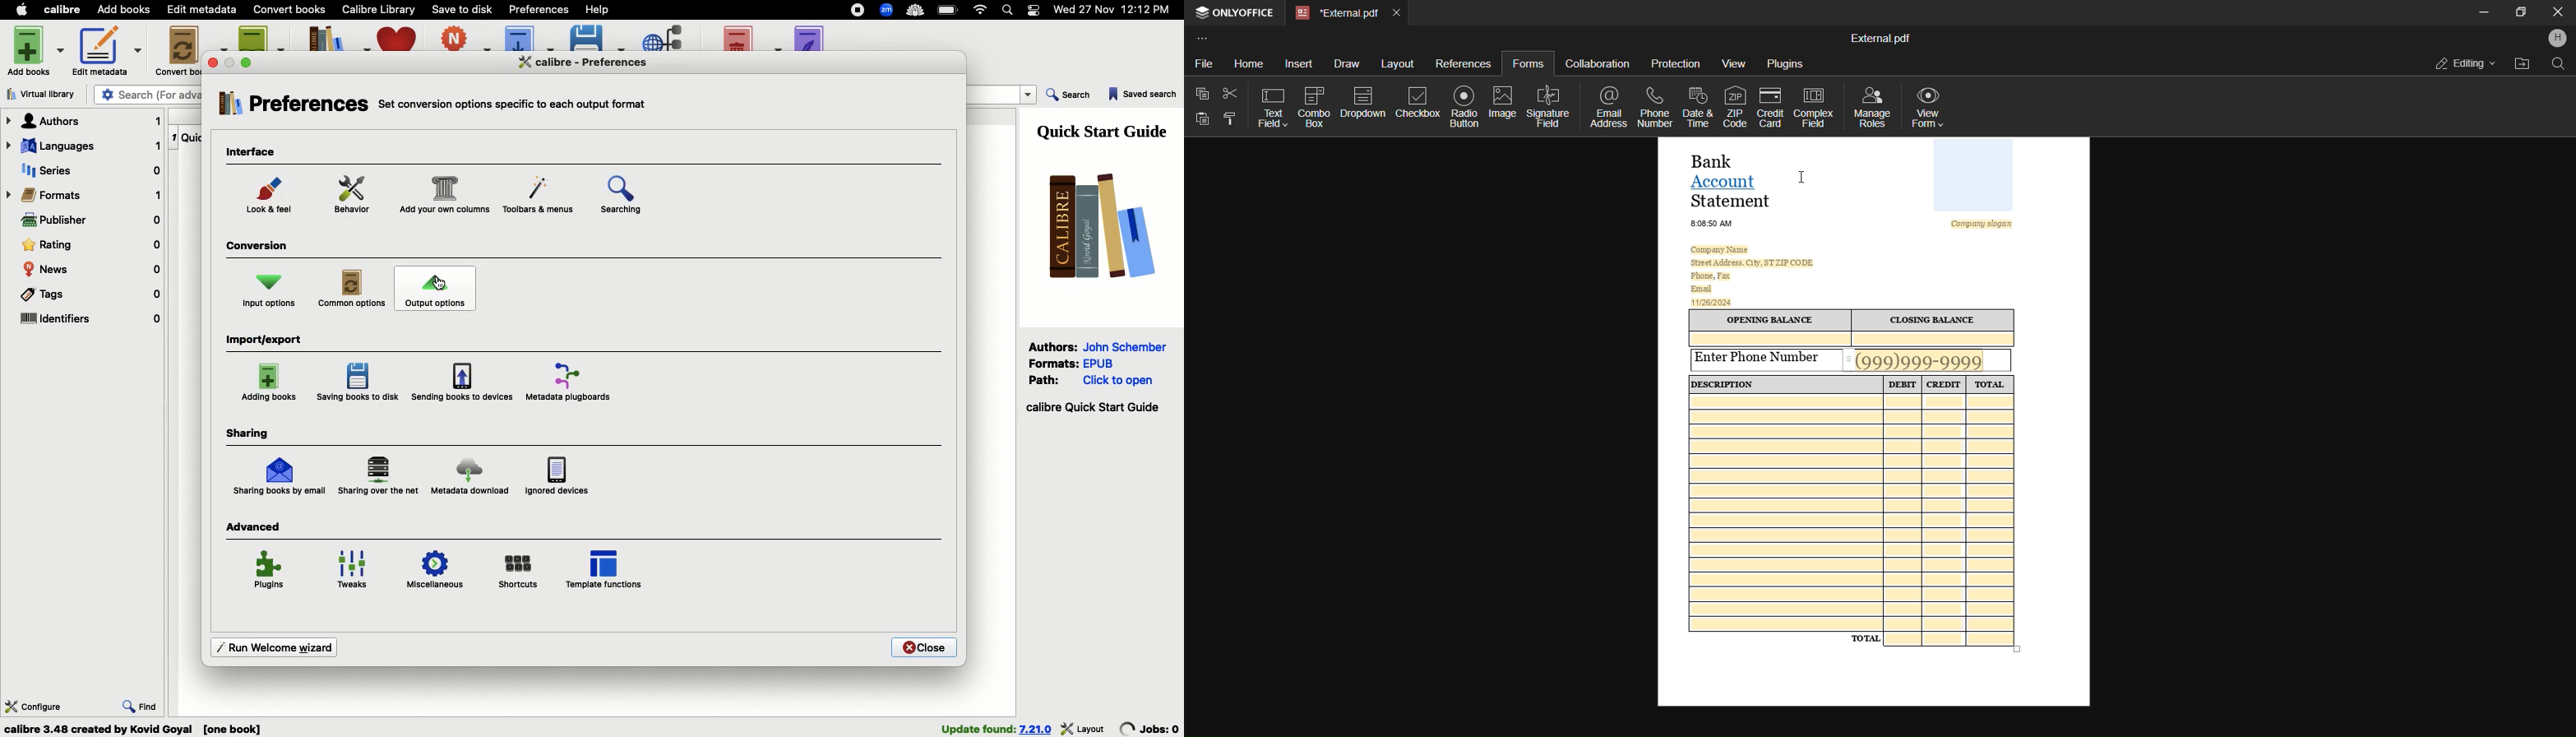 The image size is (2576, 756). Describe the element at coordinates (1054, 362) in the screenshot. I see `Formats` at that location.